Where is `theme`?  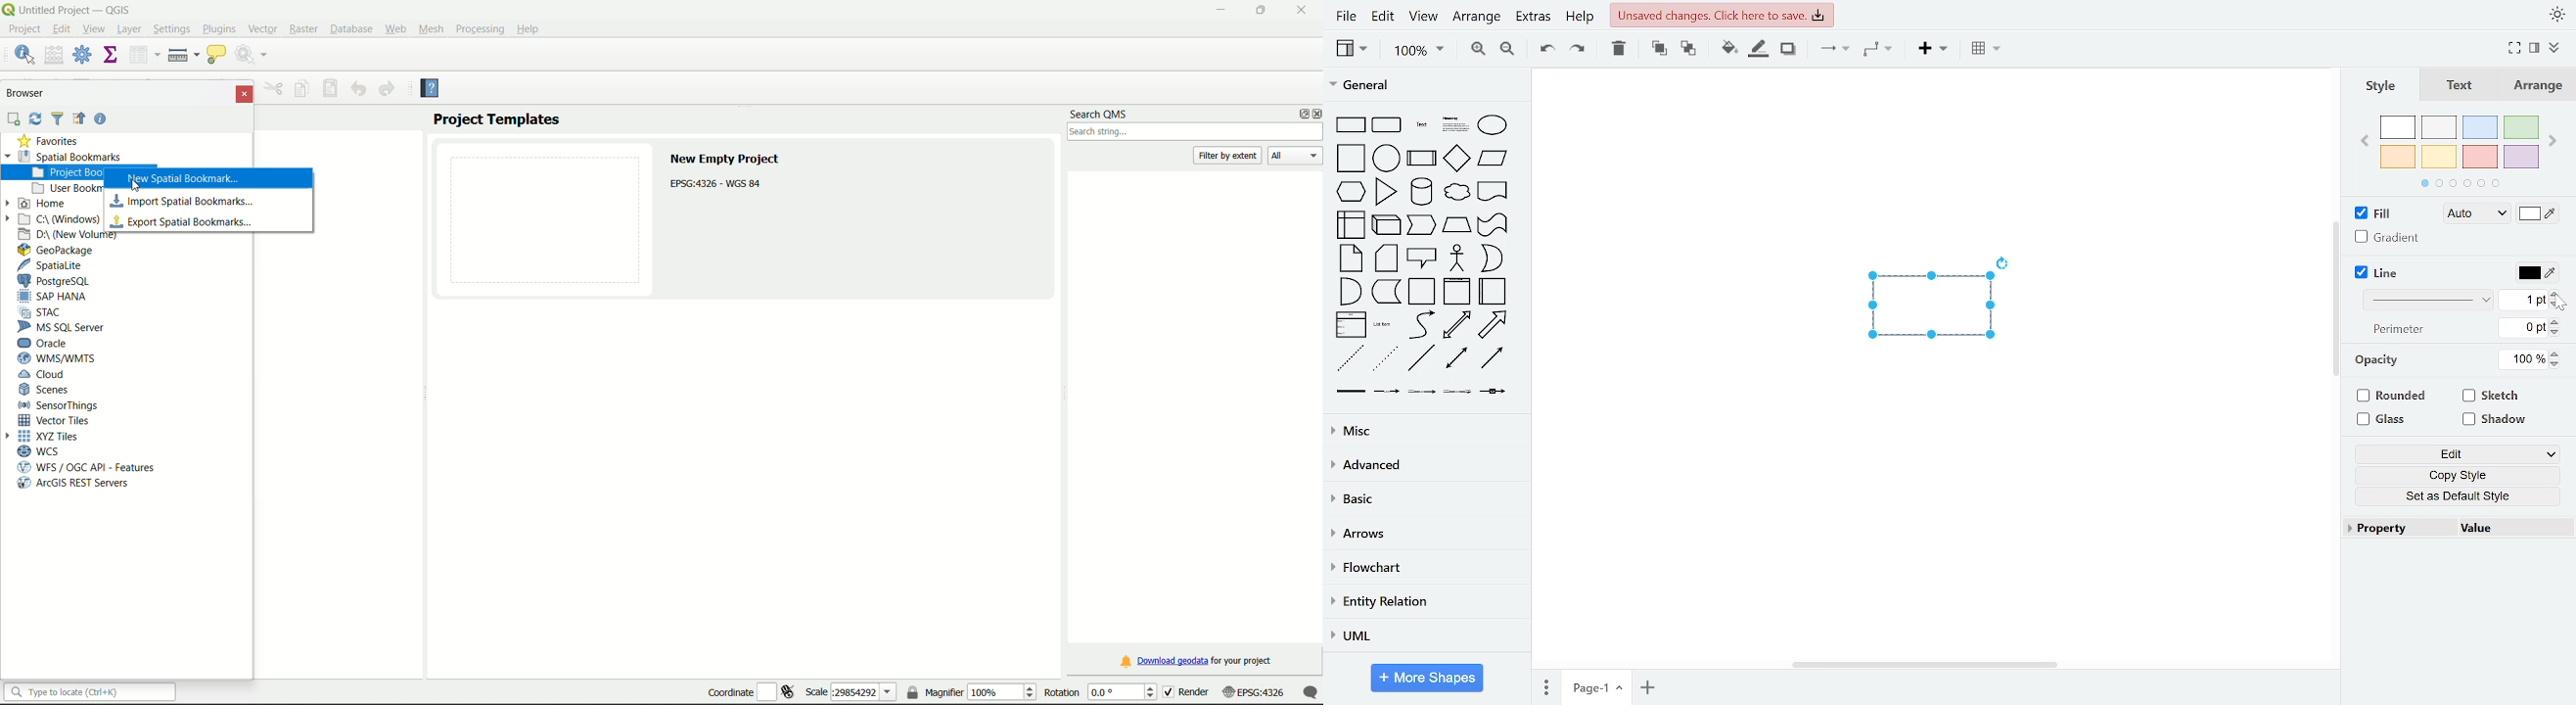 theme is located at coordinates (2557, 14).